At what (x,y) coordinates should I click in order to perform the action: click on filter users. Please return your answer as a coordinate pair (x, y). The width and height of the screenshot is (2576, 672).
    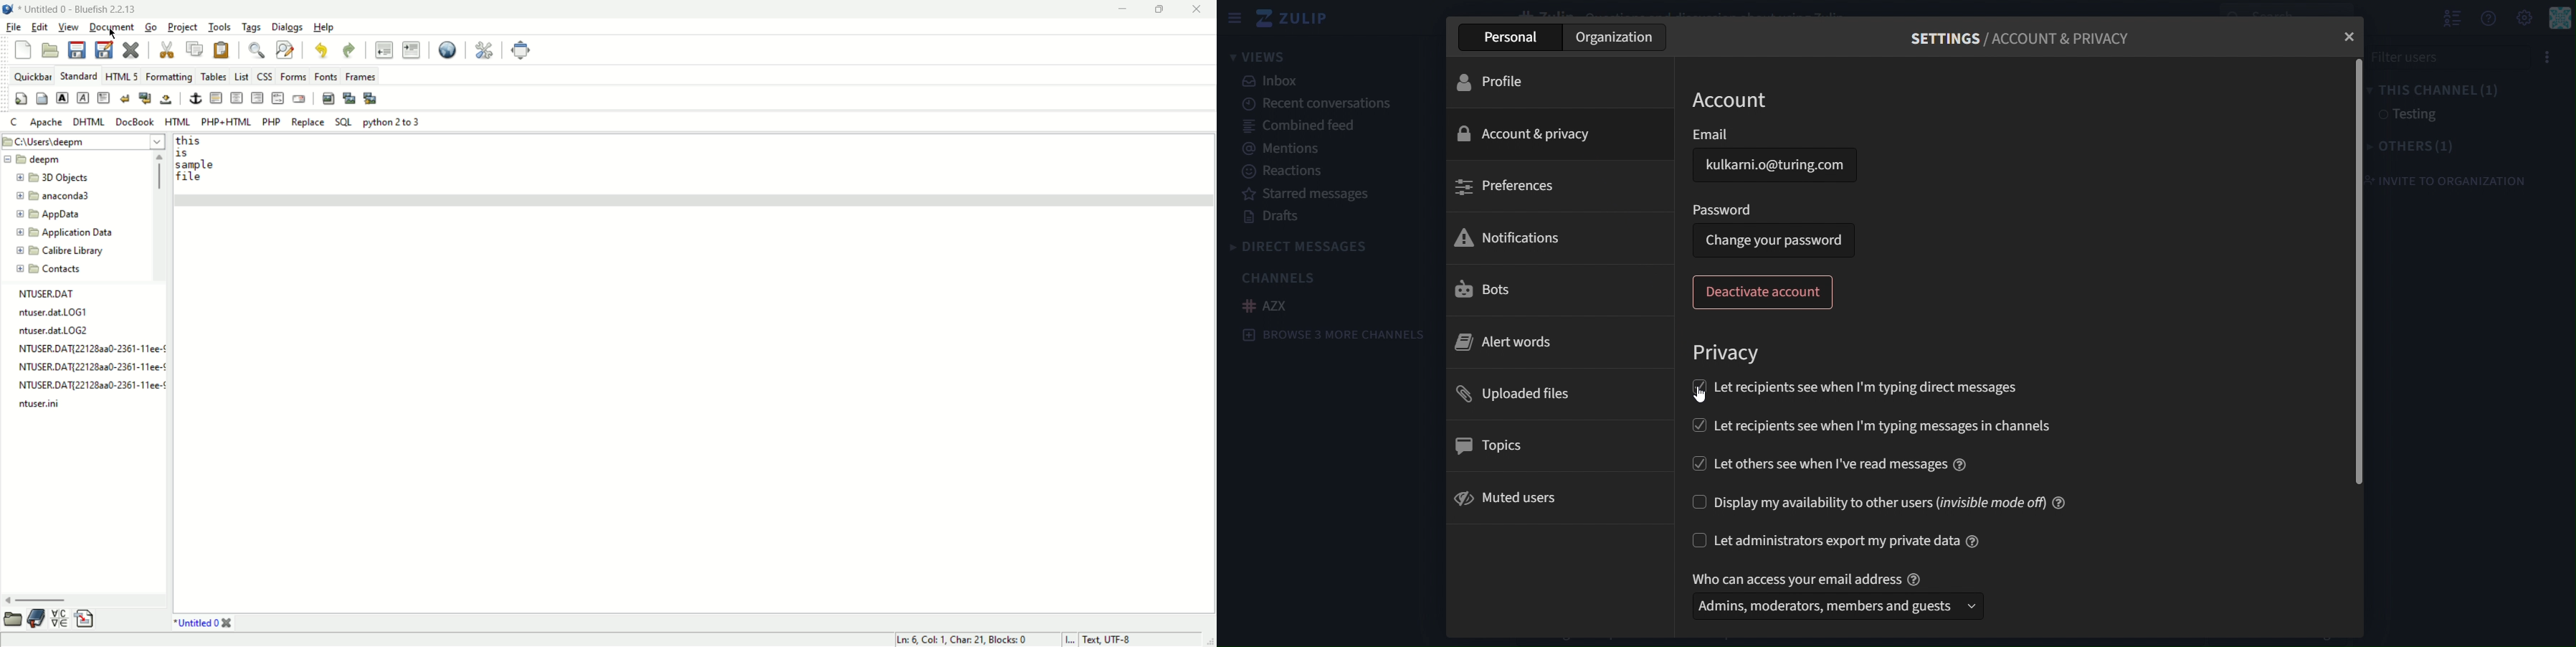
    Looking at the image, I should click on (2453, 56).